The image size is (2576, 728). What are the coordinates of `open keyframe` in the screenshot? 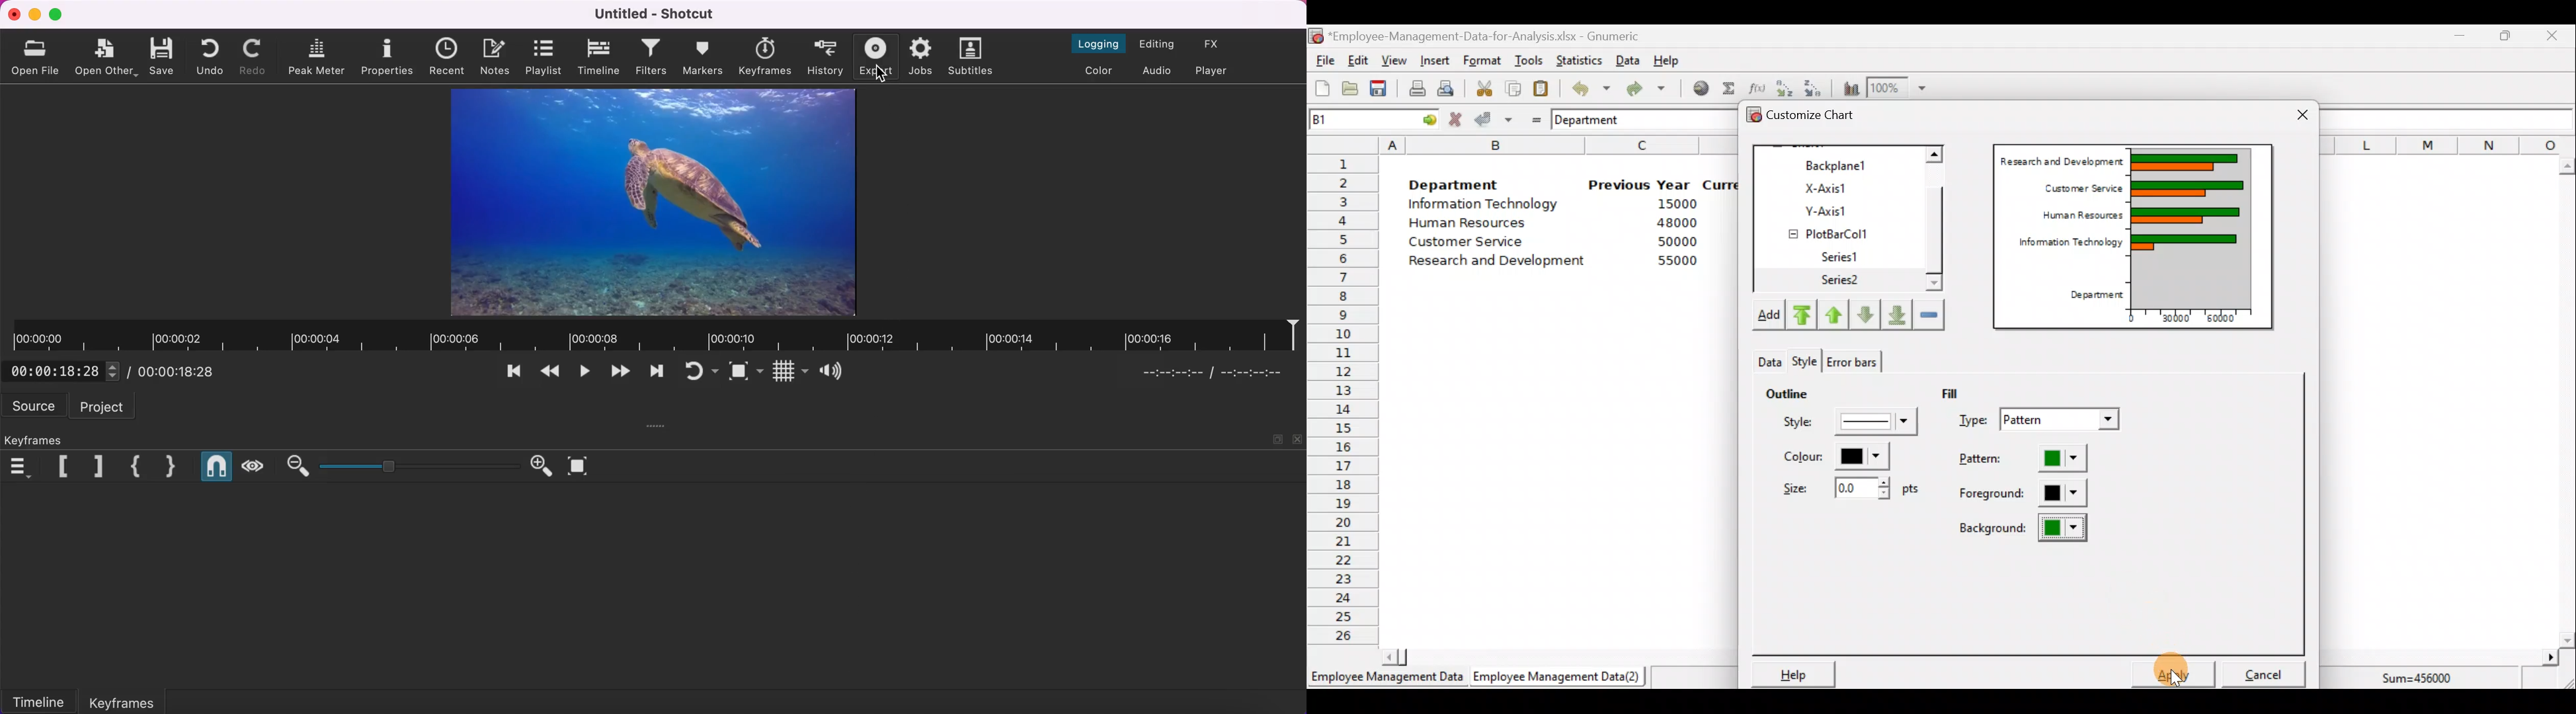 It's located at (131, 466).